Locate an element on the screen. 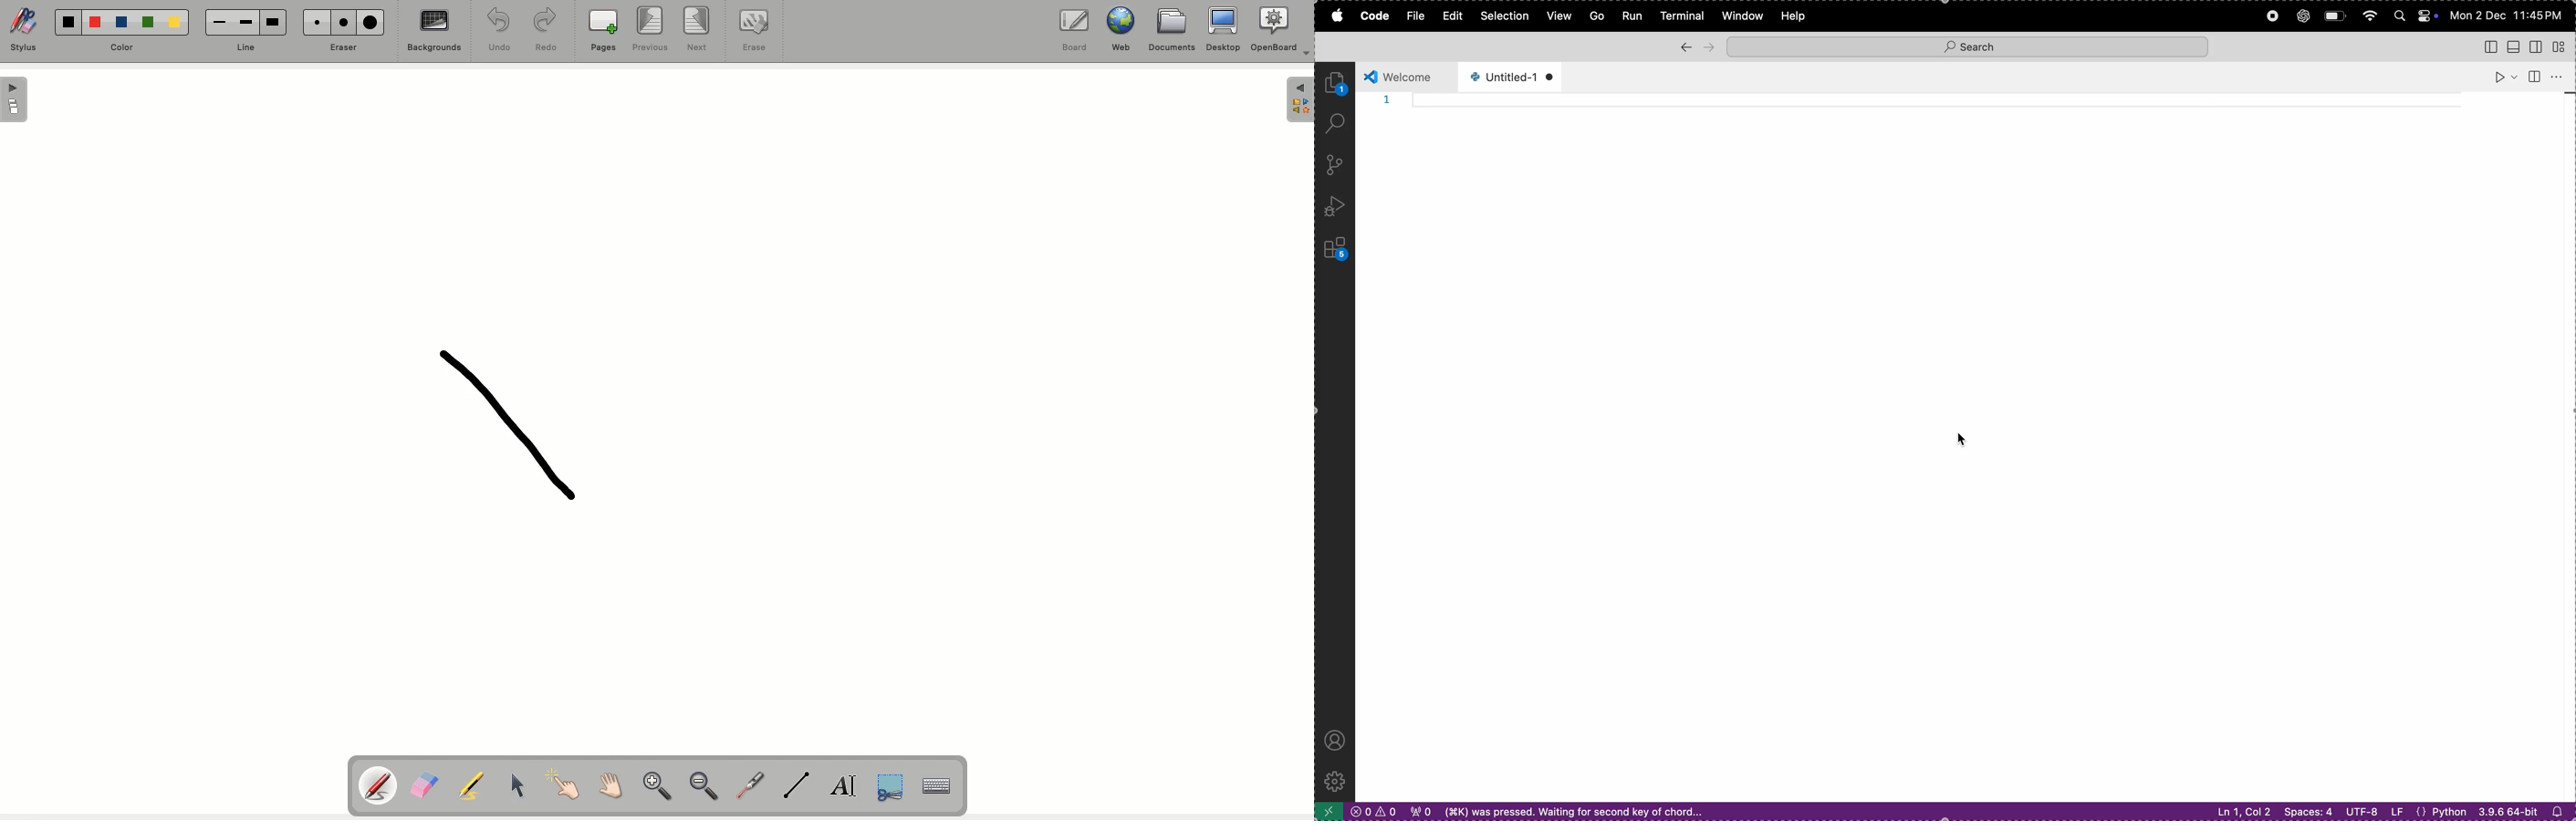  Desktop is located at coordinates (1222, 31).